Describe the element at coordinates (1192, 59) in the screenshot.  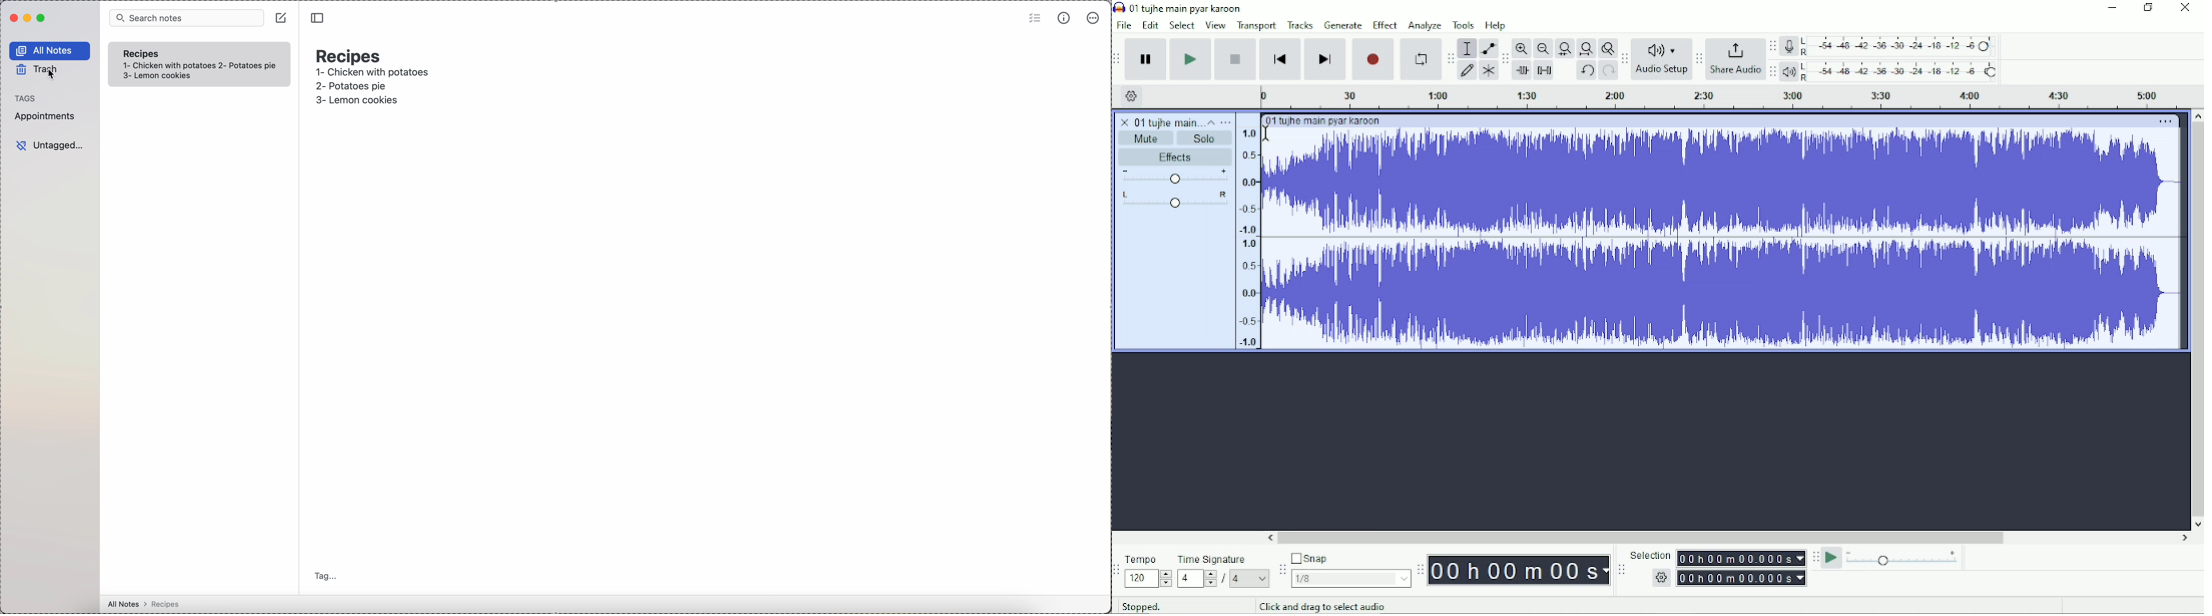
I see `Play` at that location.